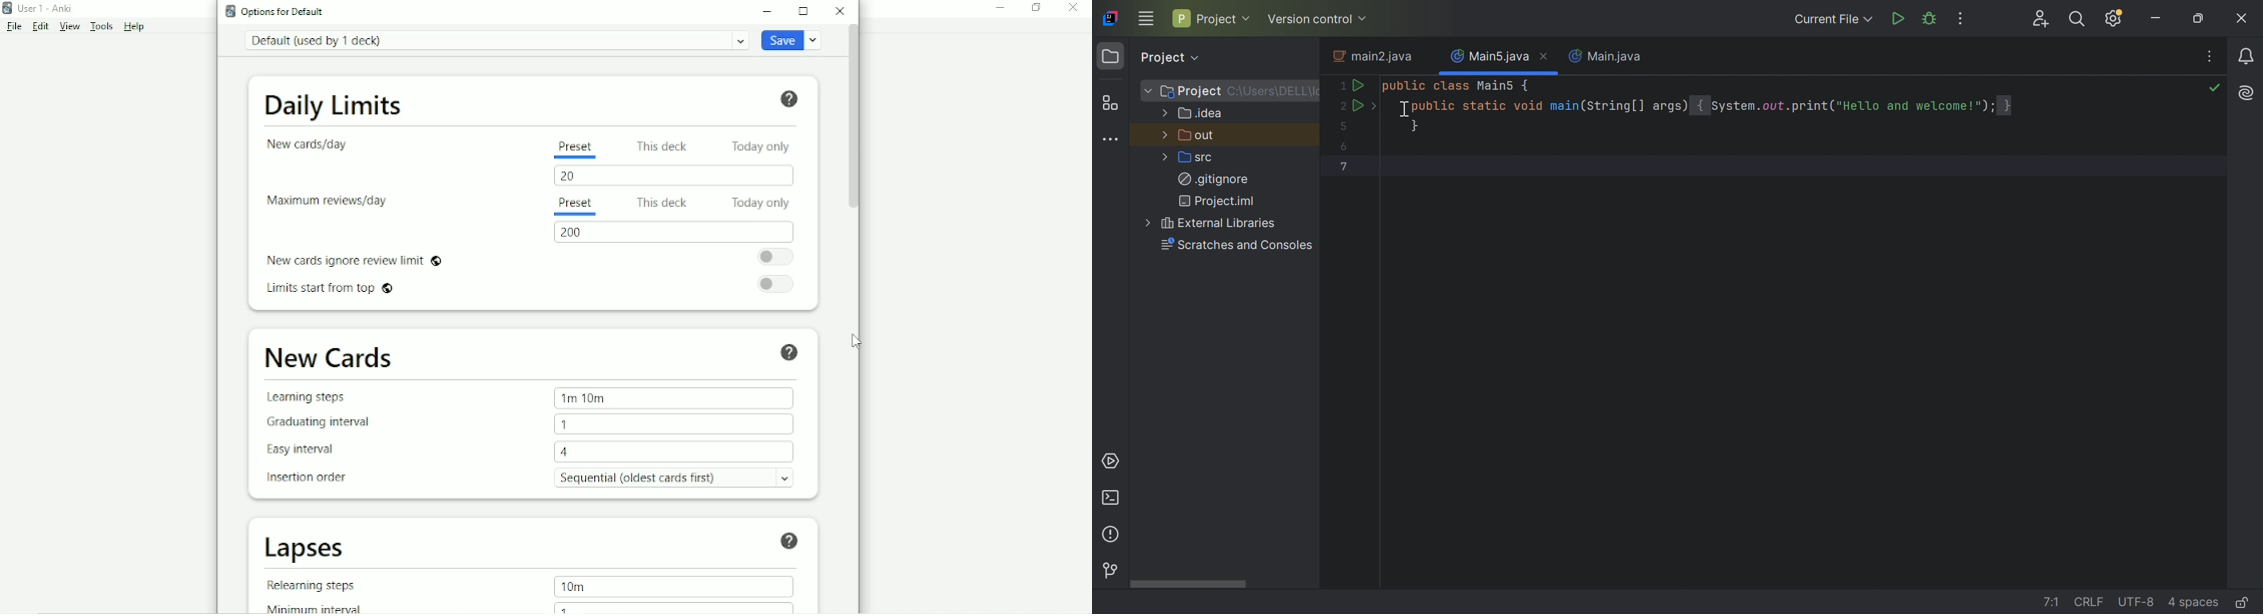 The height and width of the screenshot is (616, 2268). I want to click on Toggle on/off, so click(777, 285).